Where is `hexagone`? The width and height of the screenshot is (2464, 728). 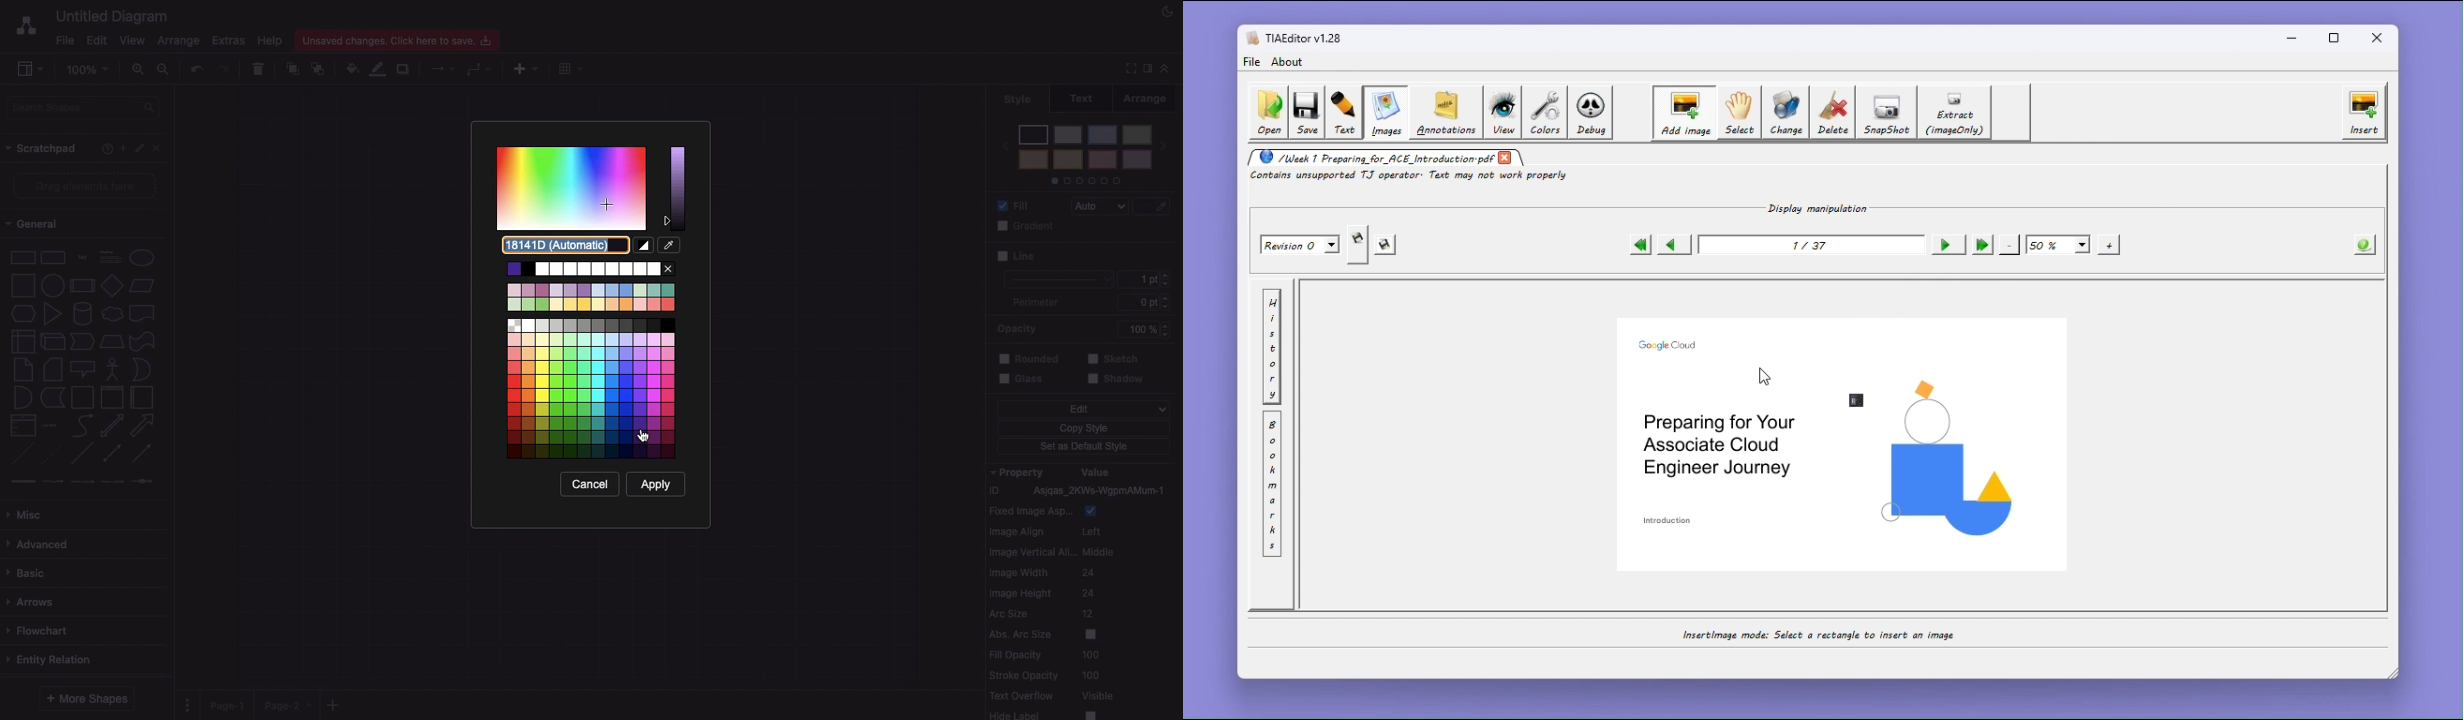
hexagone is located at coordinates (22, 312).